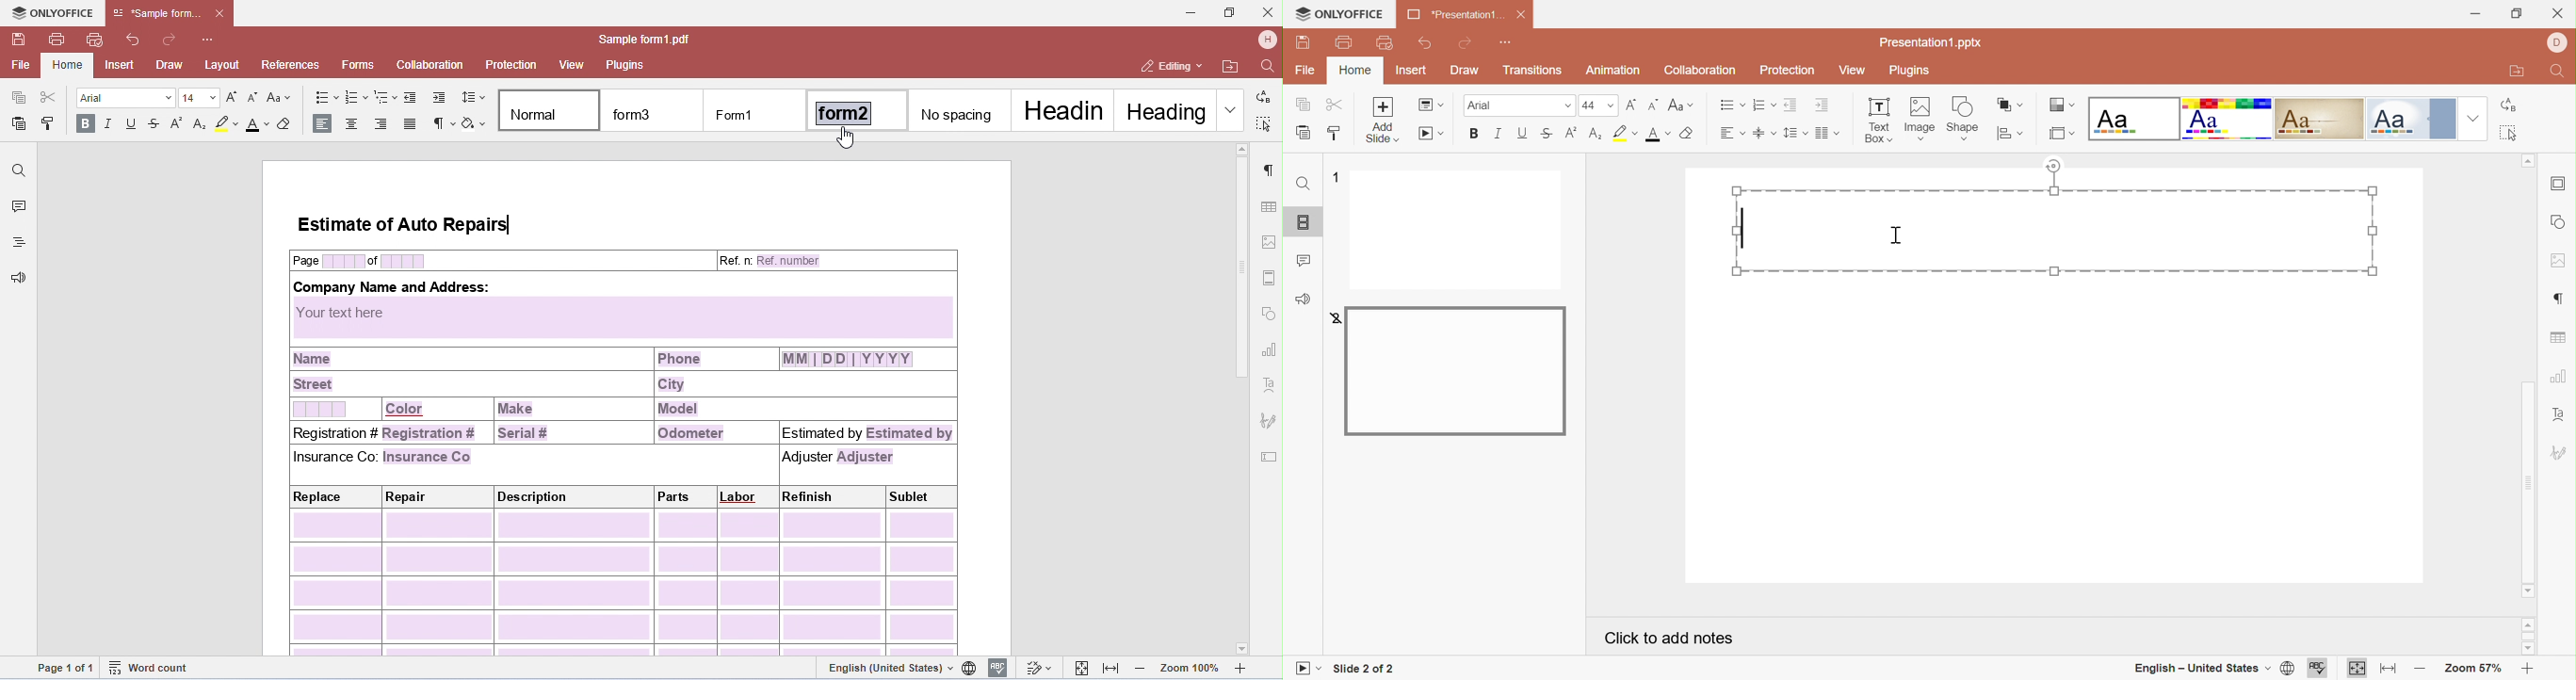  I want to click on Feedback & Support, so click(1302, 301).